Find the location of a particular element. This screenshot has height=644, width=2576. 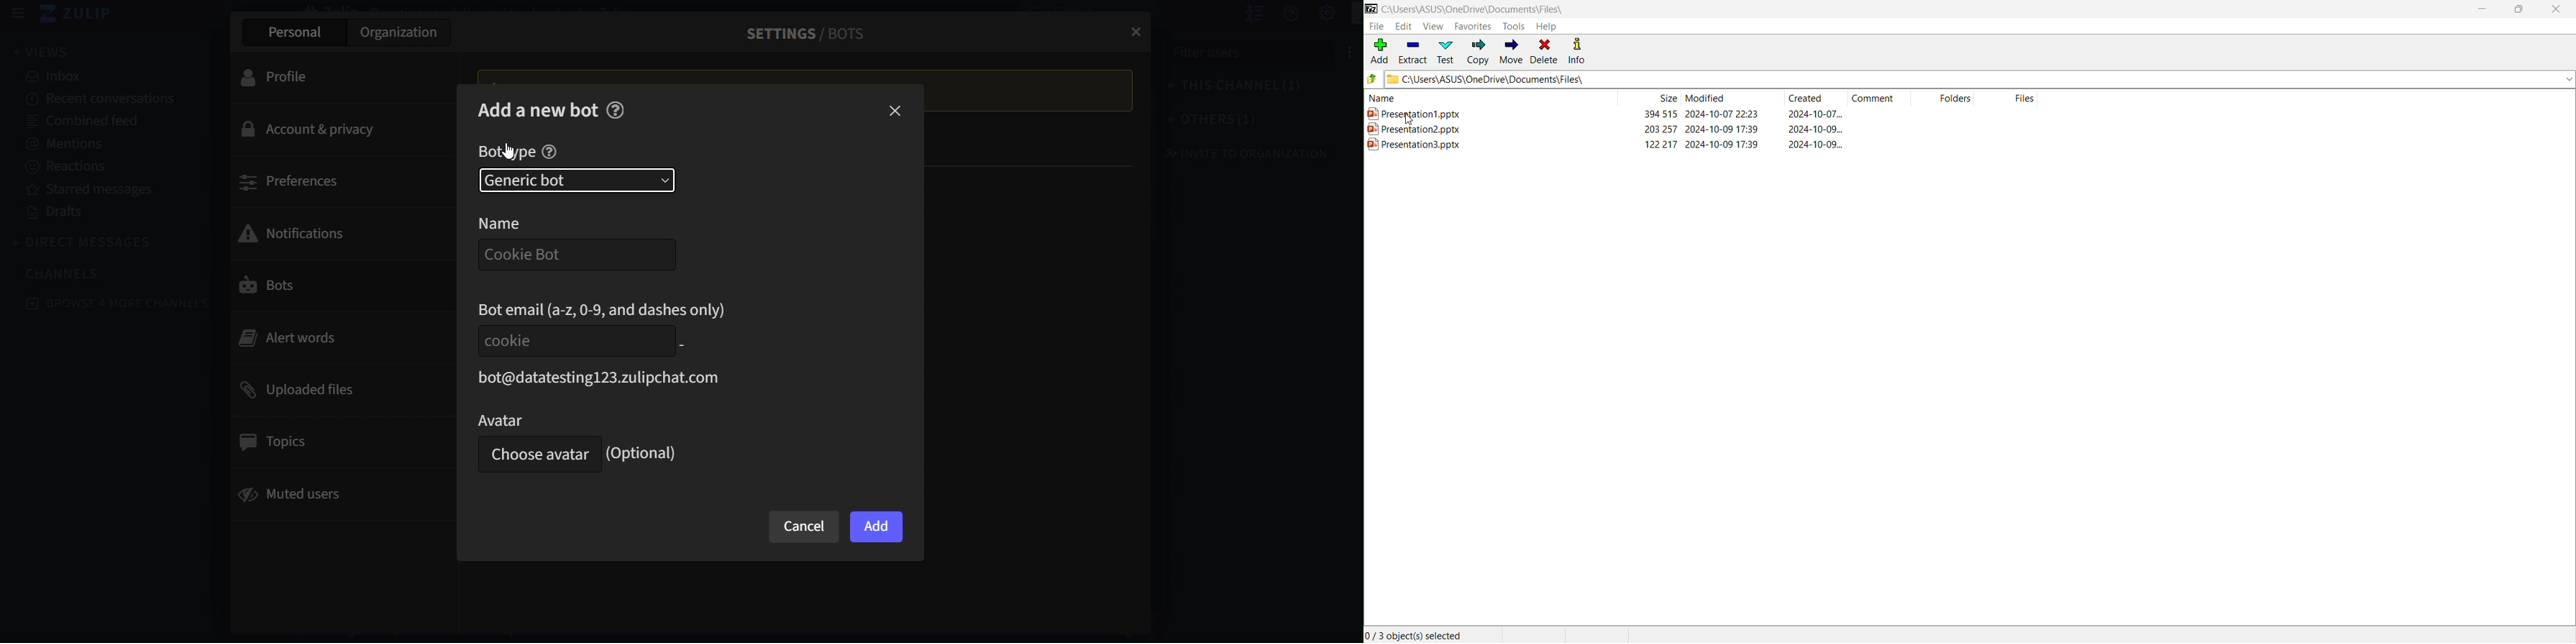

get help is located at coordinates (1275, 14).